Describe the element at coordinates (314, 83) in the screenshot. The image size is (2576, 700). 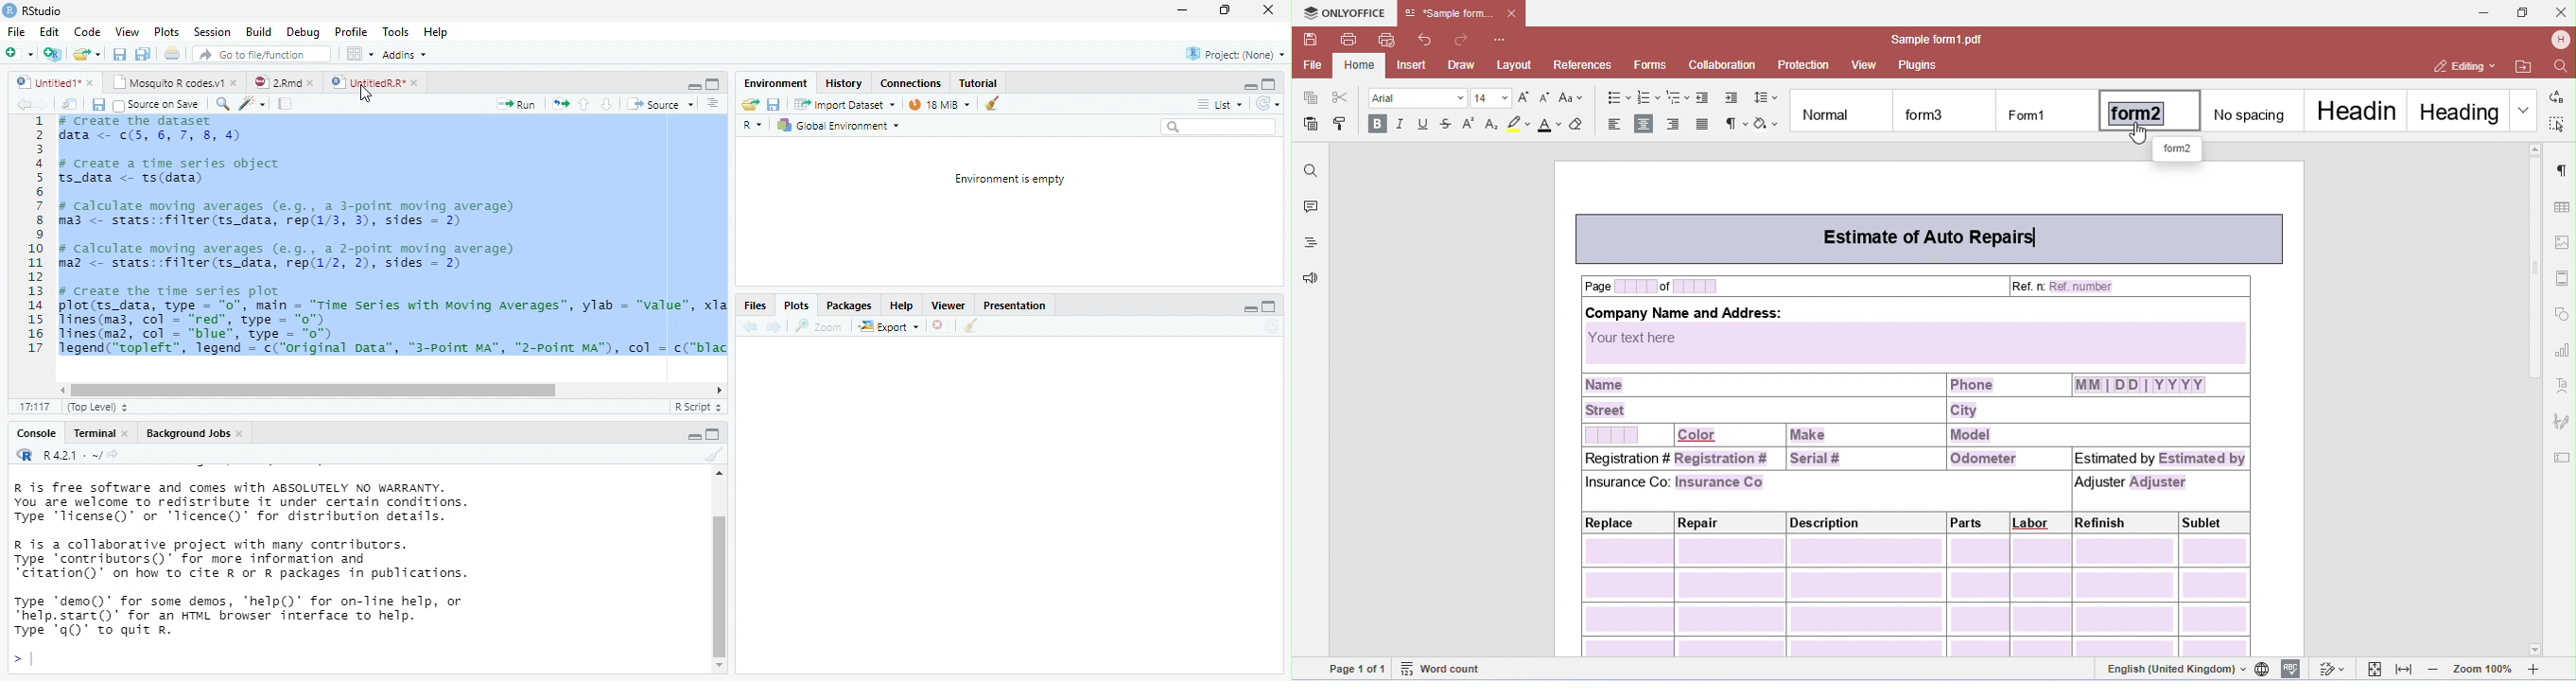
I see `close` at that location.